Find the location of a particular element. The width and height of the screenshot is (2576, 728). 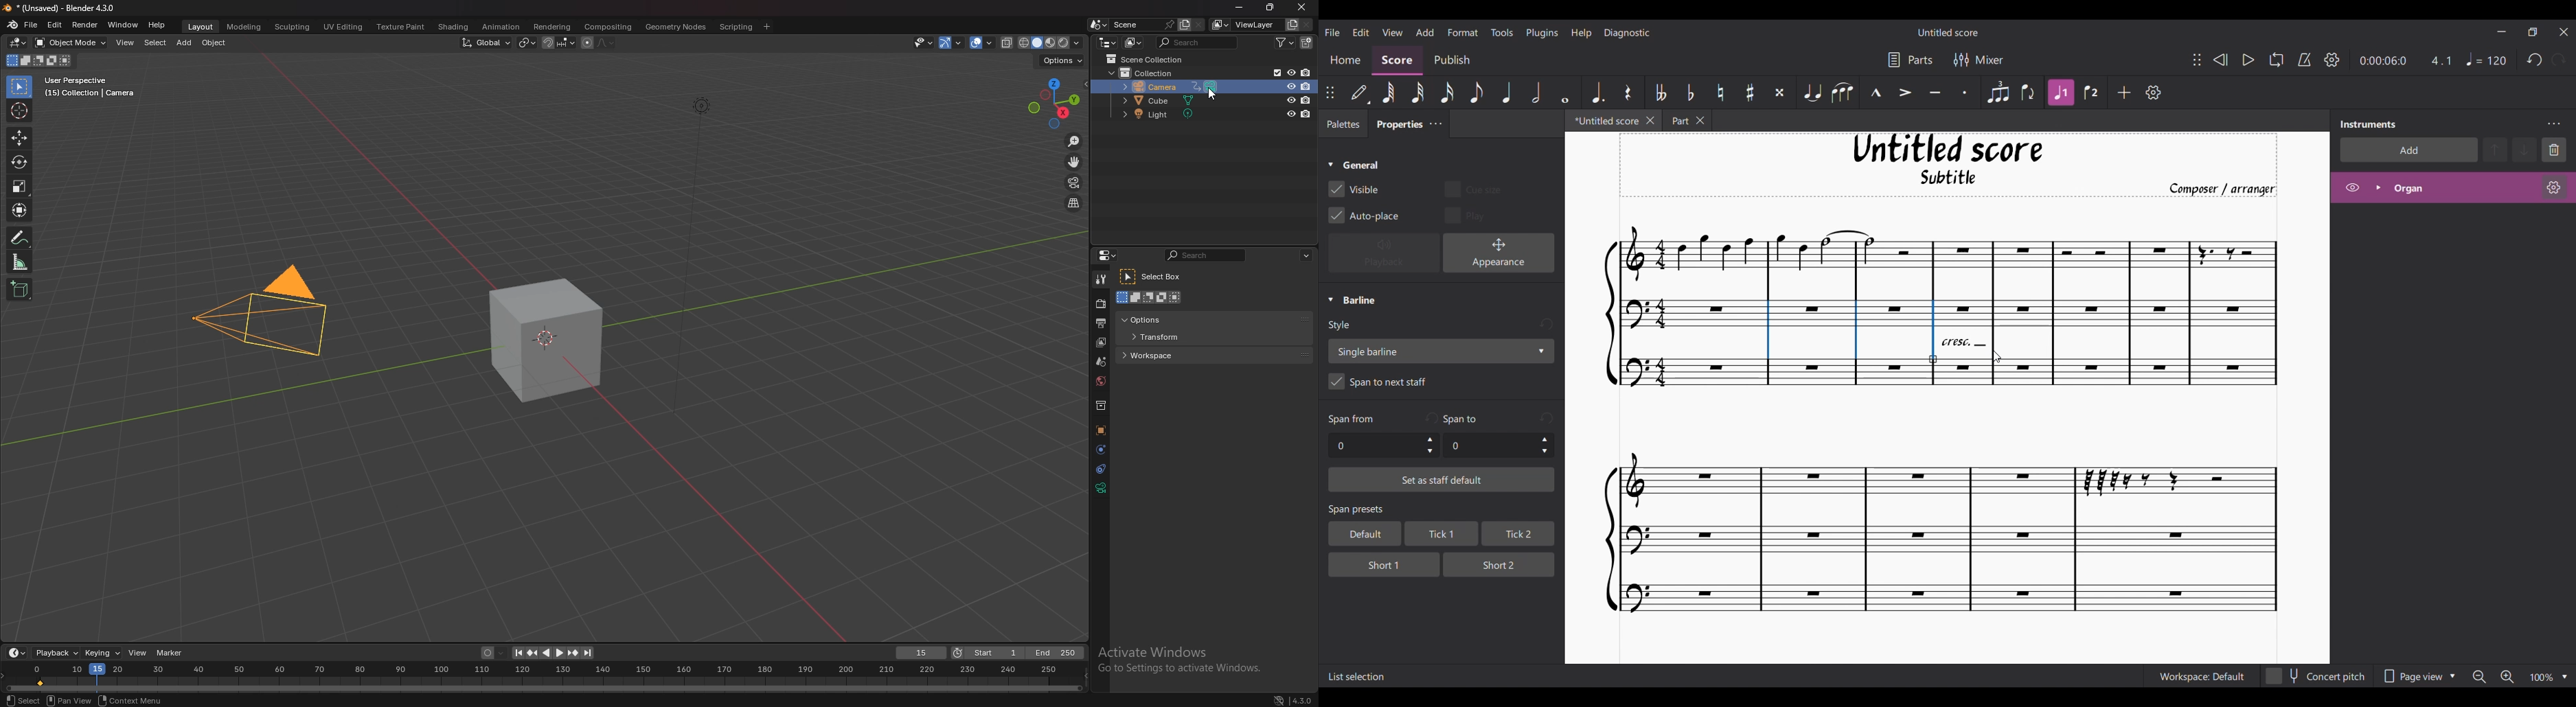

Tempo is located at coordinates (2486, 60).